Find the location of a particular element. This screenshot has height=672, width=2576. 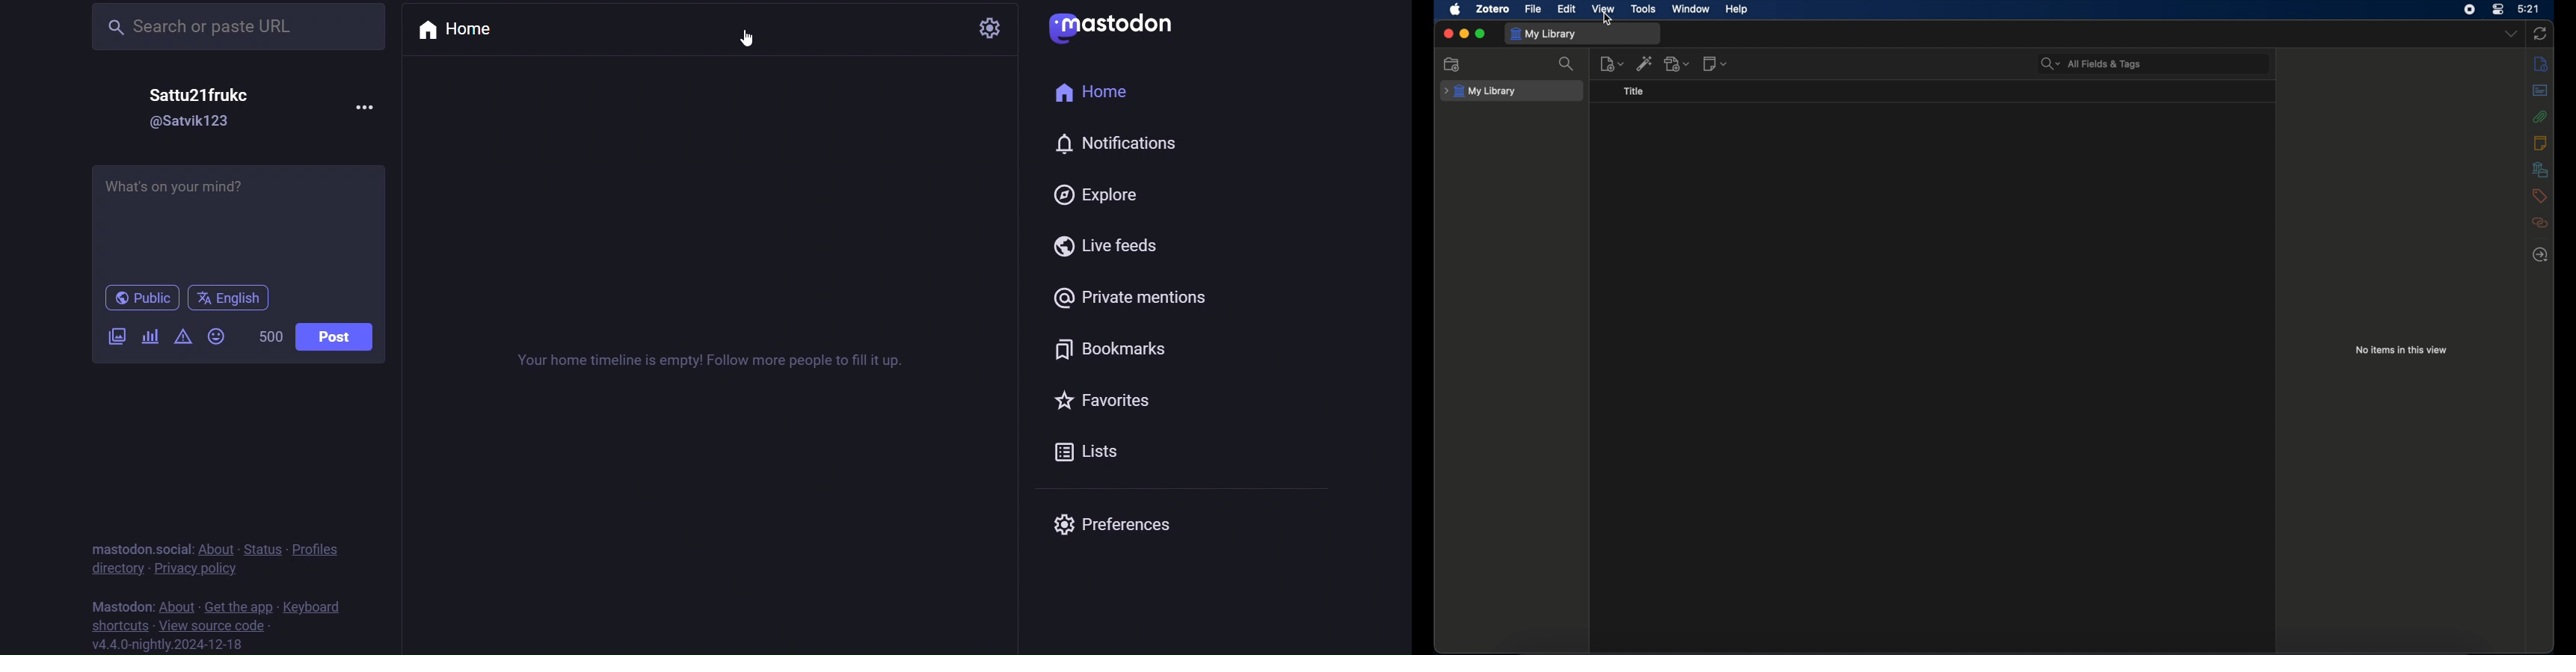

libraries is located at coordinates (2540, 169).